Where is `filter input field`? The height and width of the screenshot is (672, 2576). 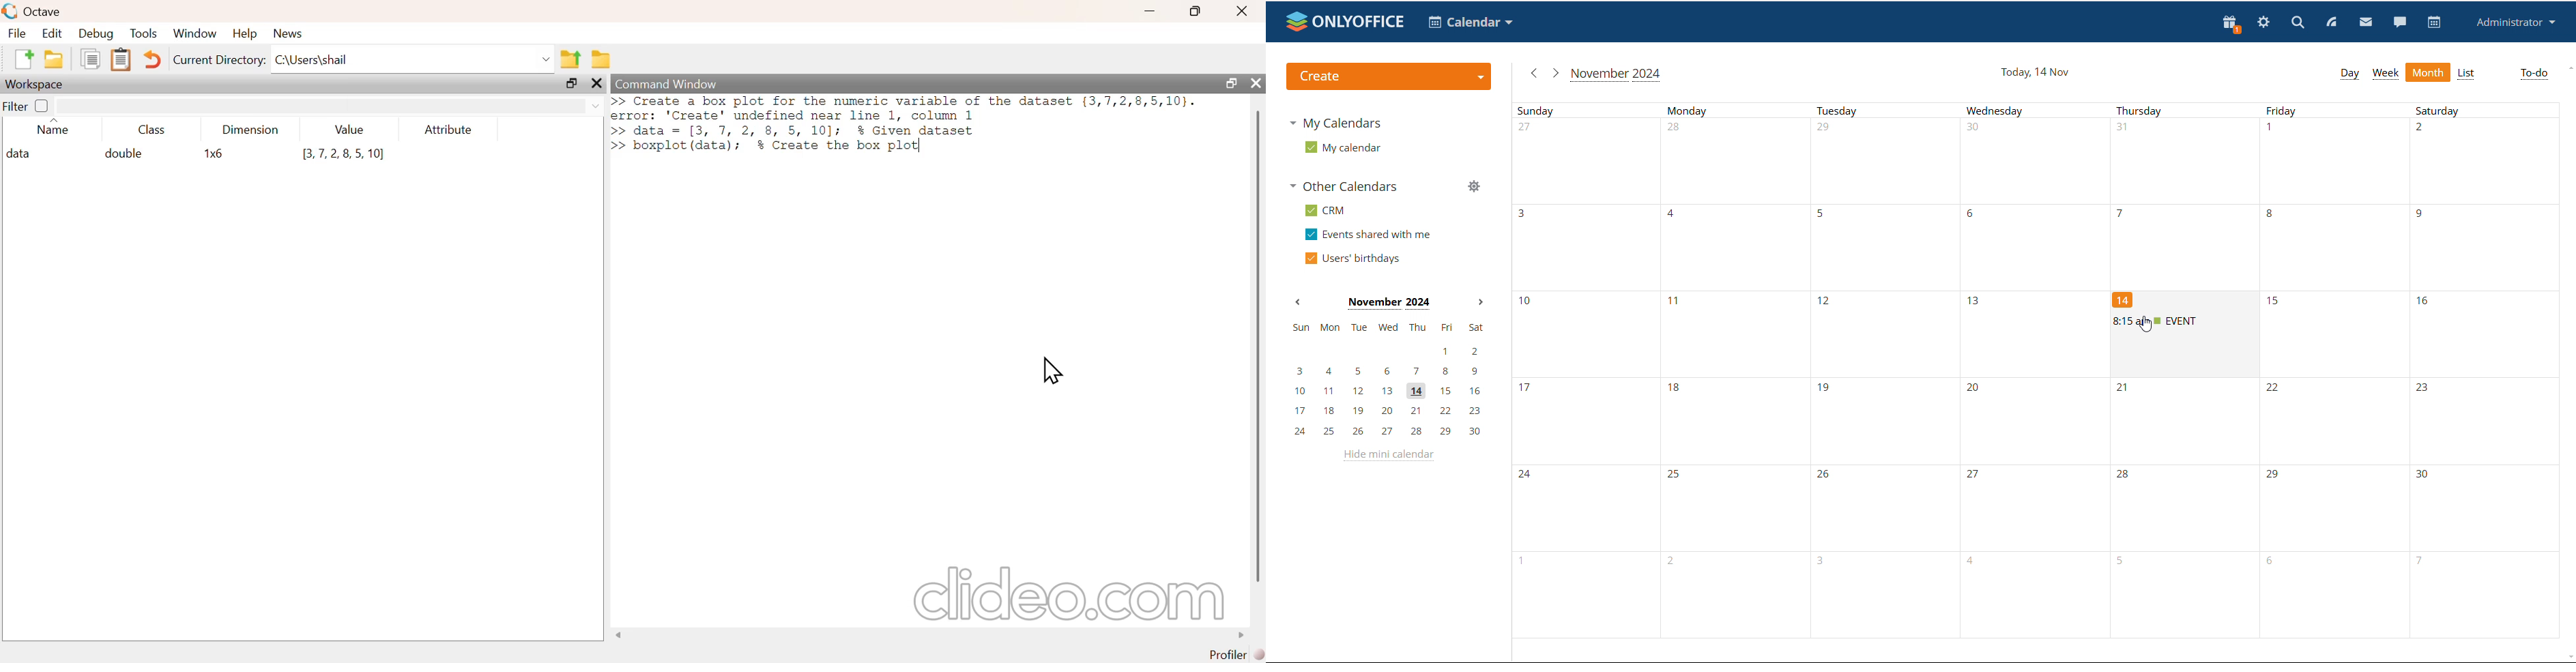 filter input field is located at coordinates (330, 105).